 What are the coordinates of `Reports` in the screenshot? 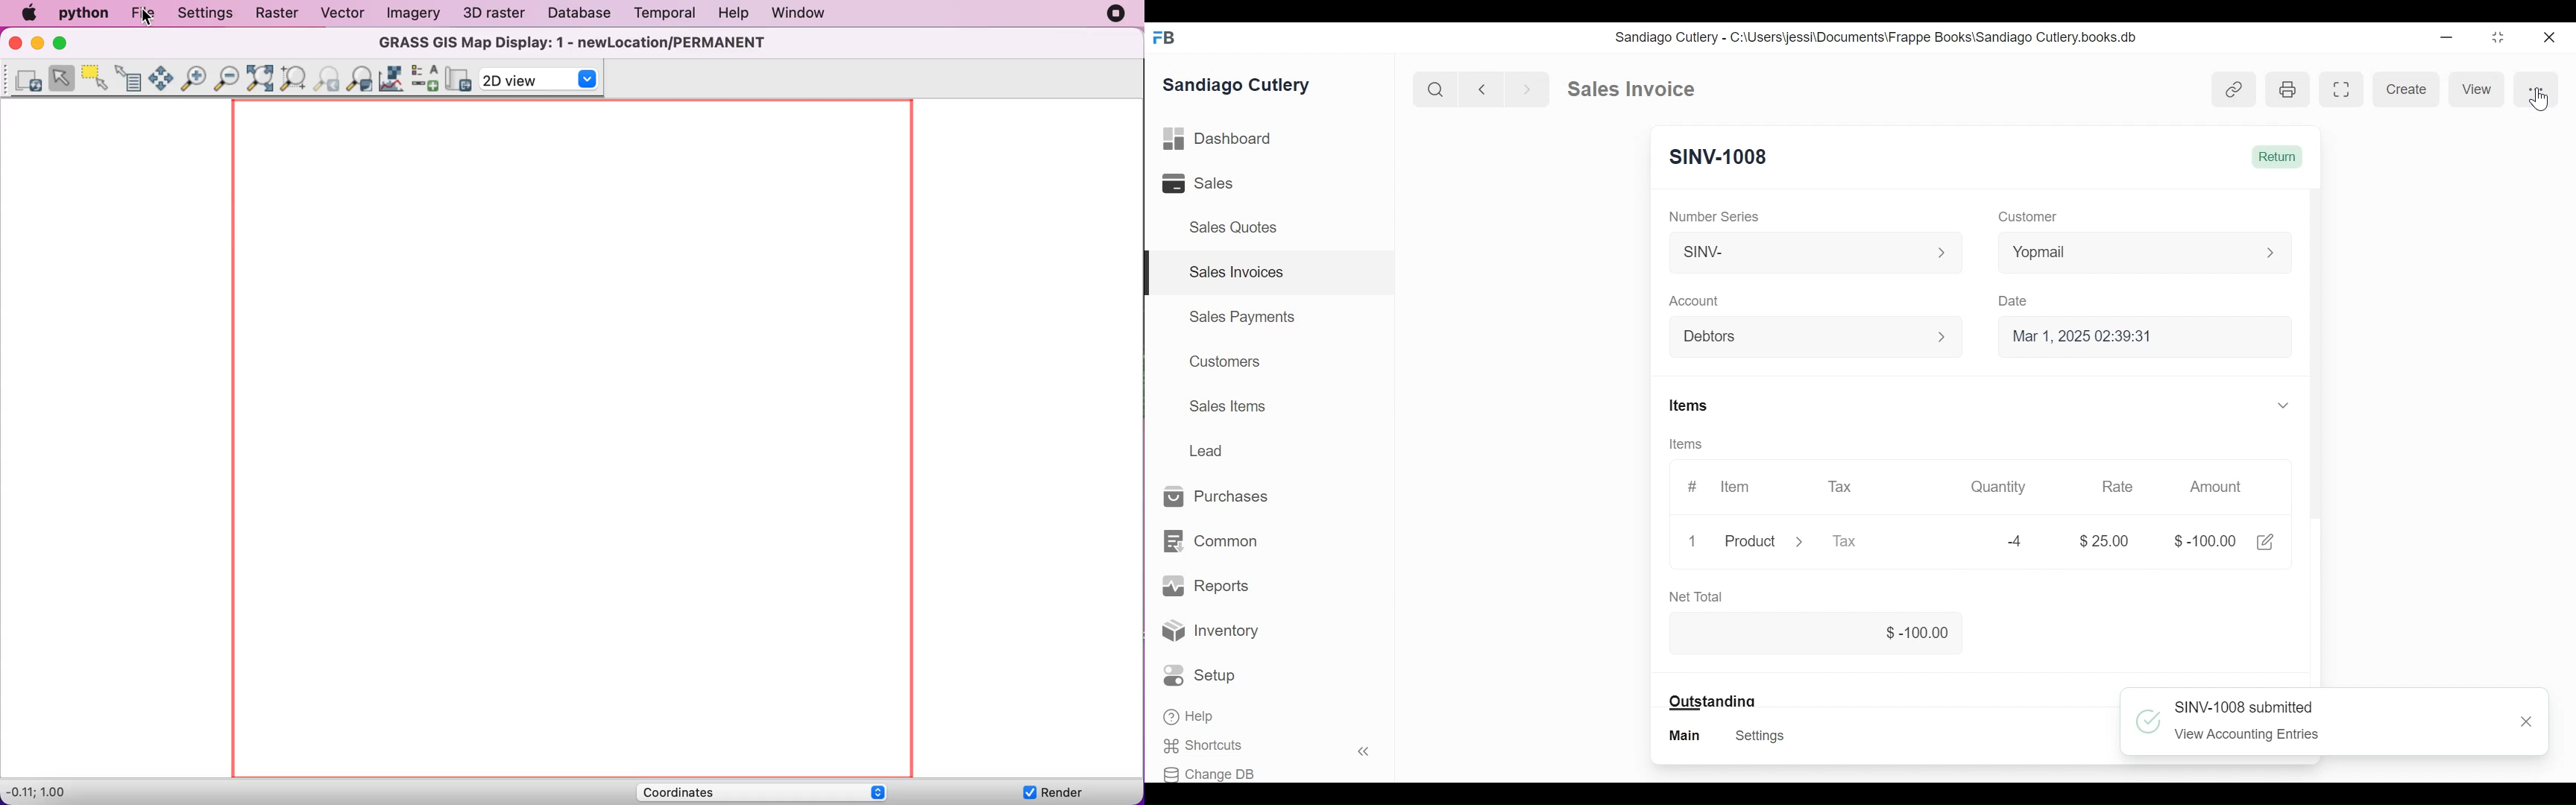 It's located at (1203, 584).